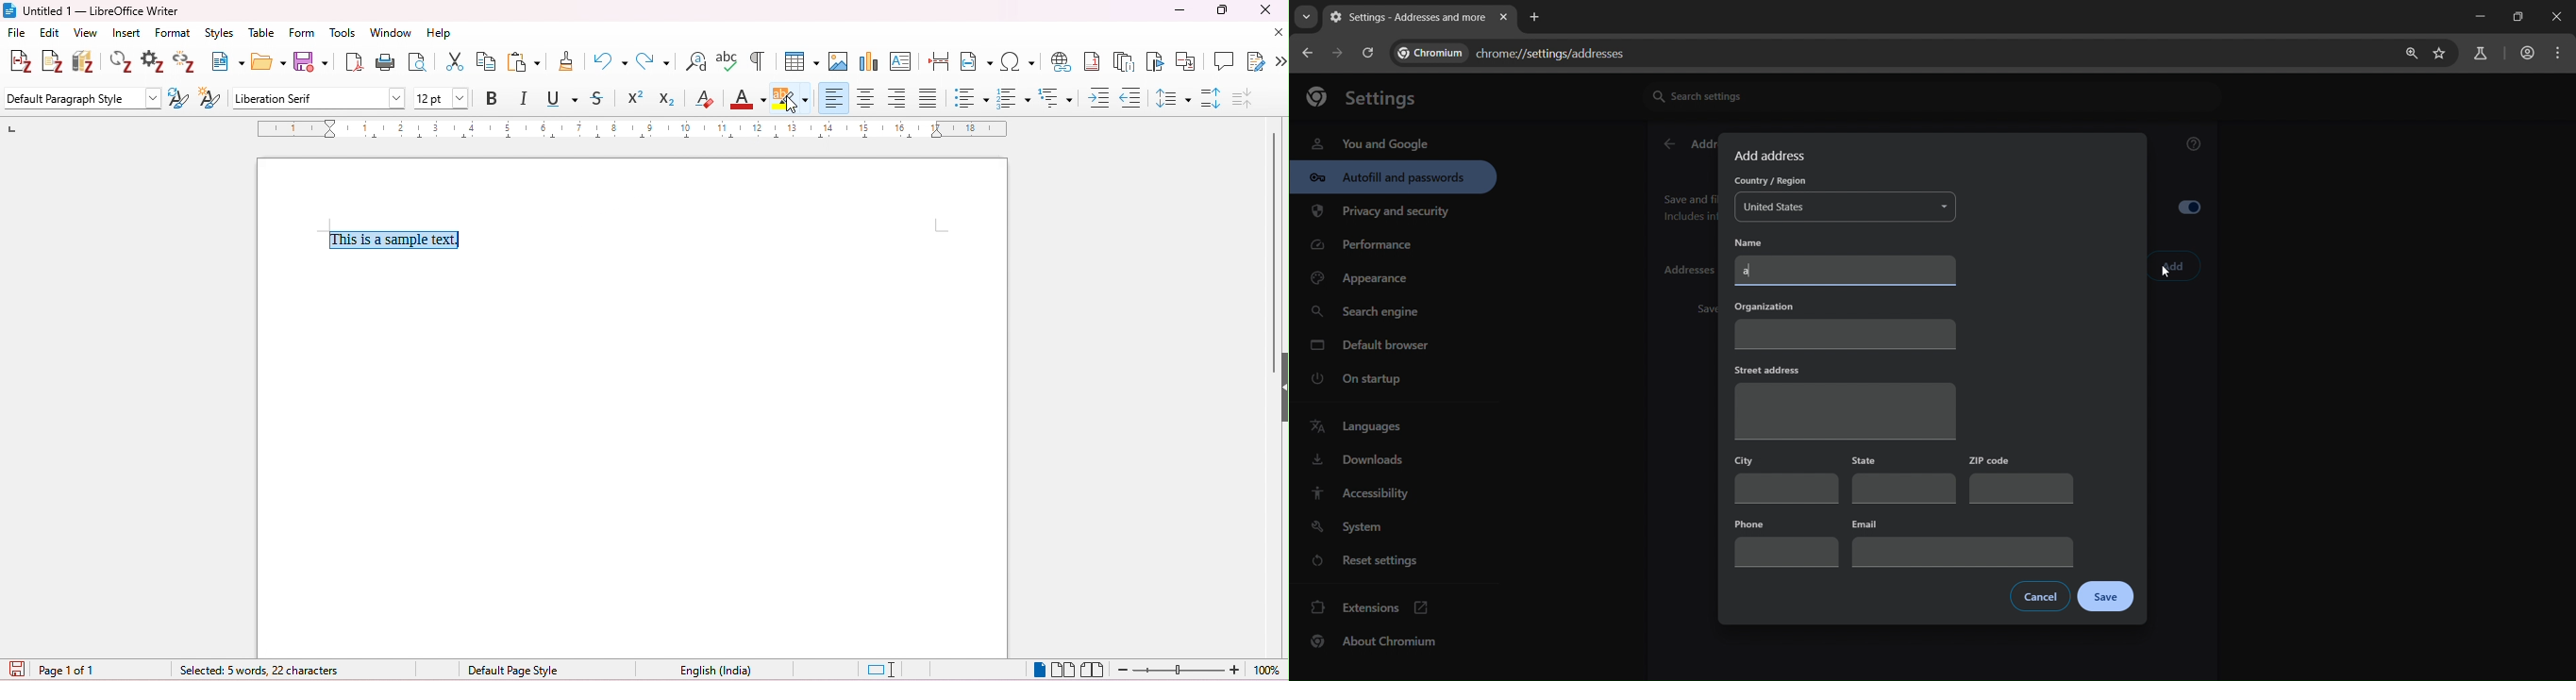 The image size is (2576, 700). What do you see at coordinates (1369, 96) in the screenshot?
I see `settings` at bounding box center [1369, 96].